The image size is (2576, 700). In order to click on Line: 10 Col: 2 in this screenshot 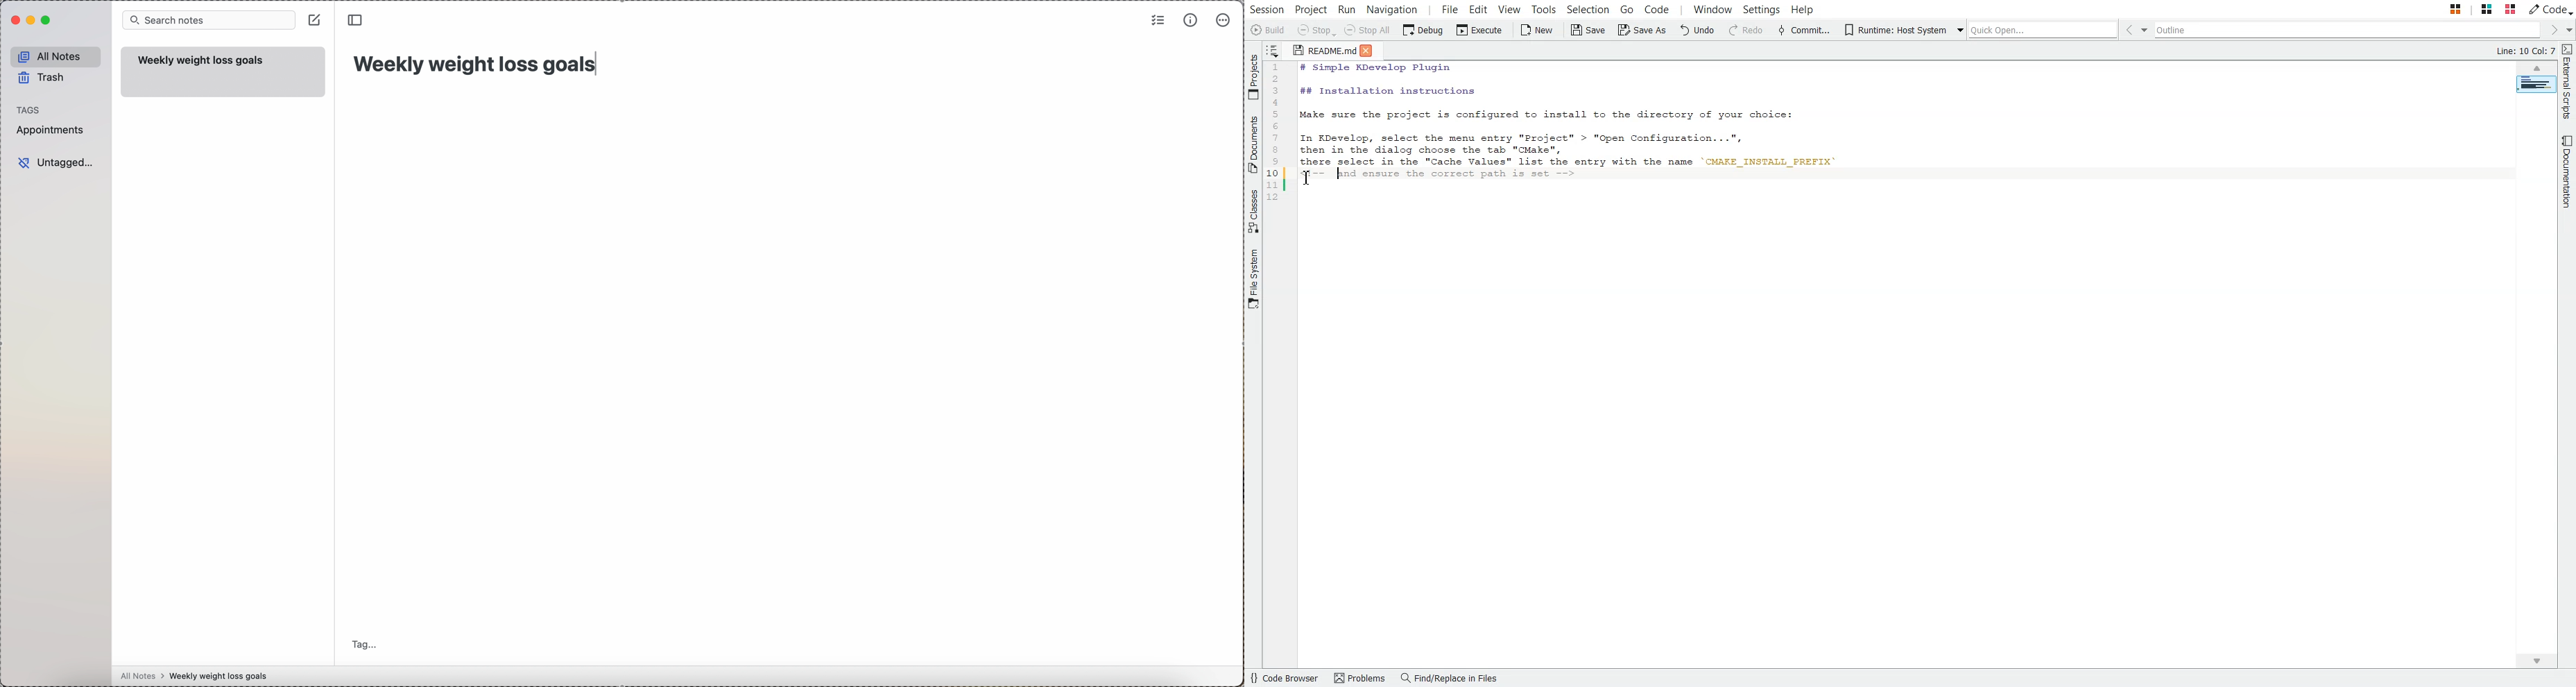, I will do `click(2526, 49)`.